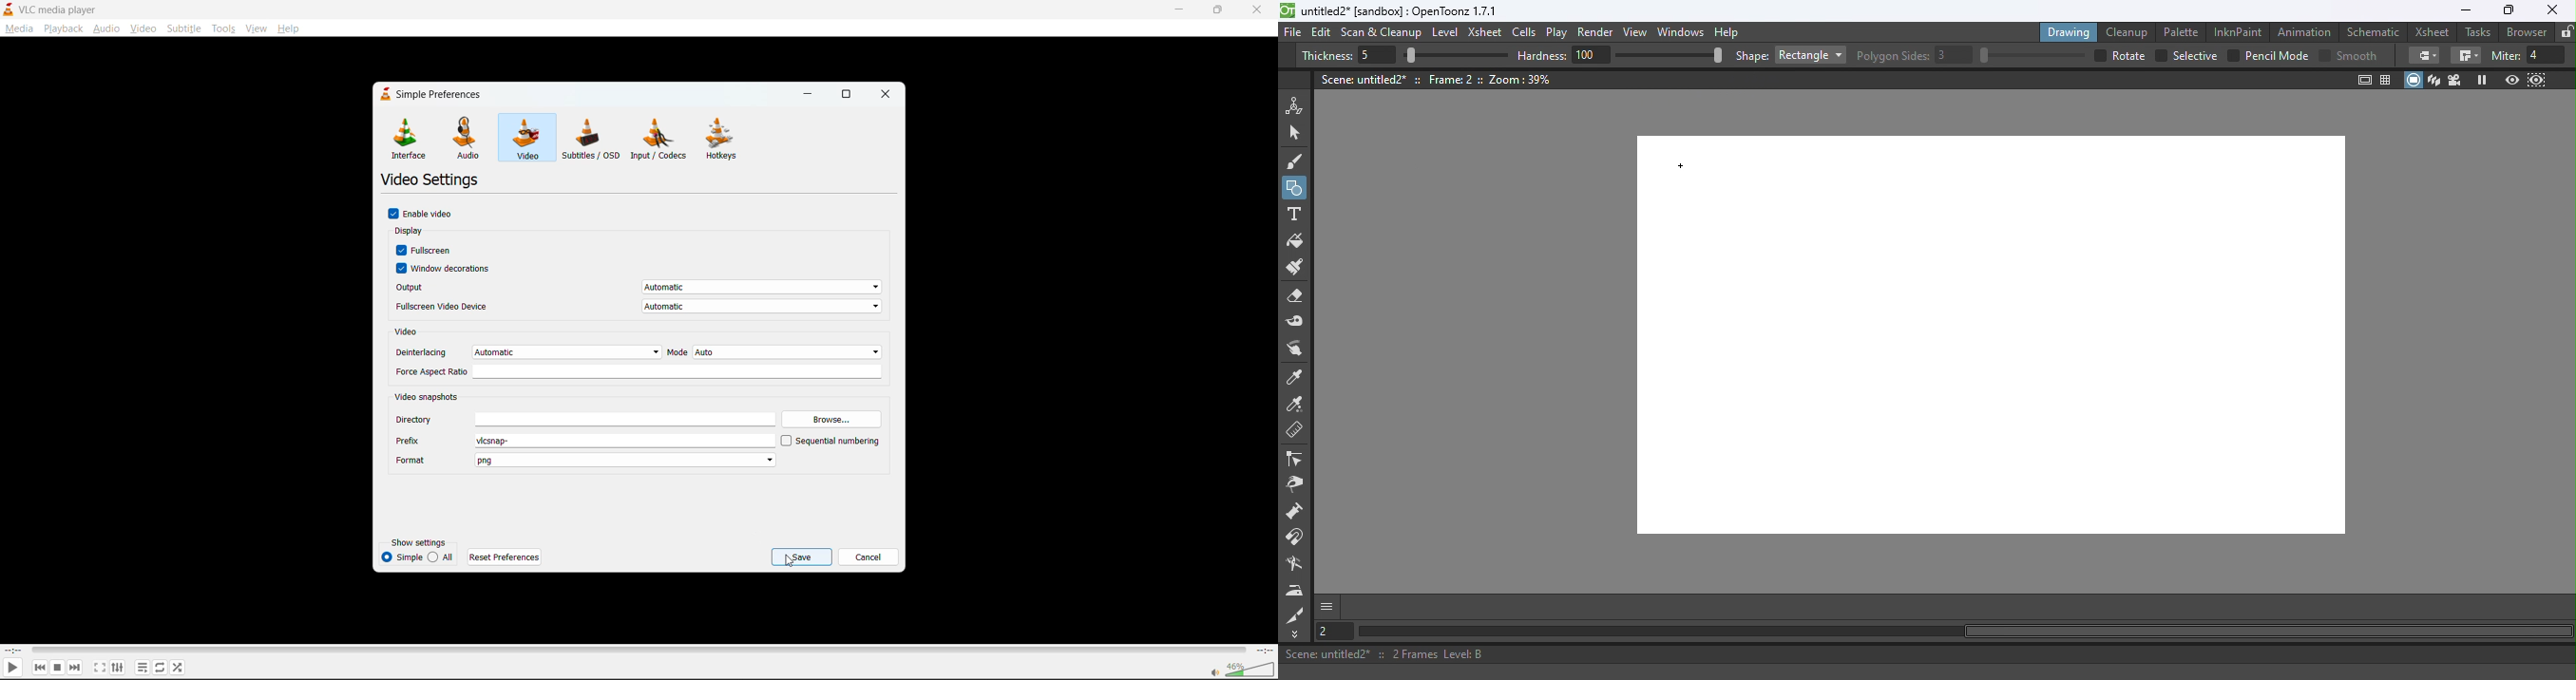  Describe the element at coordinates (1294, 216) in the screenshot. I see `Type tool` at that location.